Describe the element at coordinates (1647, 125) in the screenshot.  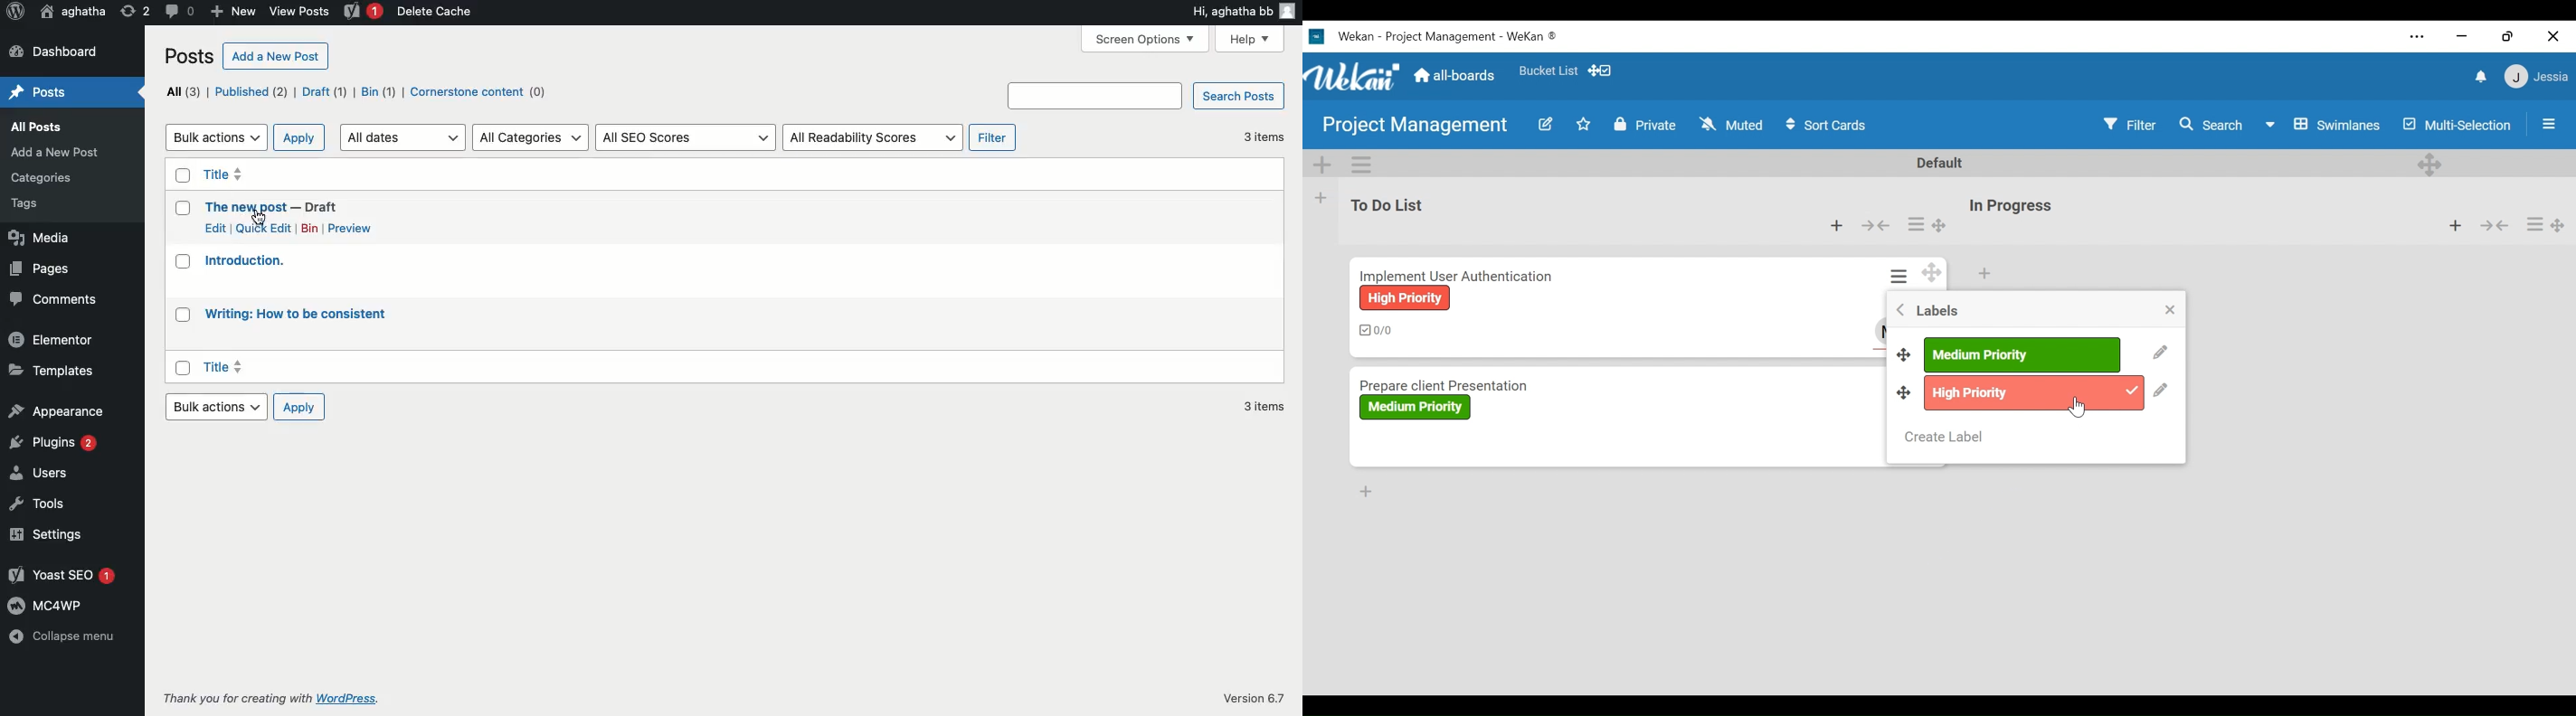
I see `Private` at that location.